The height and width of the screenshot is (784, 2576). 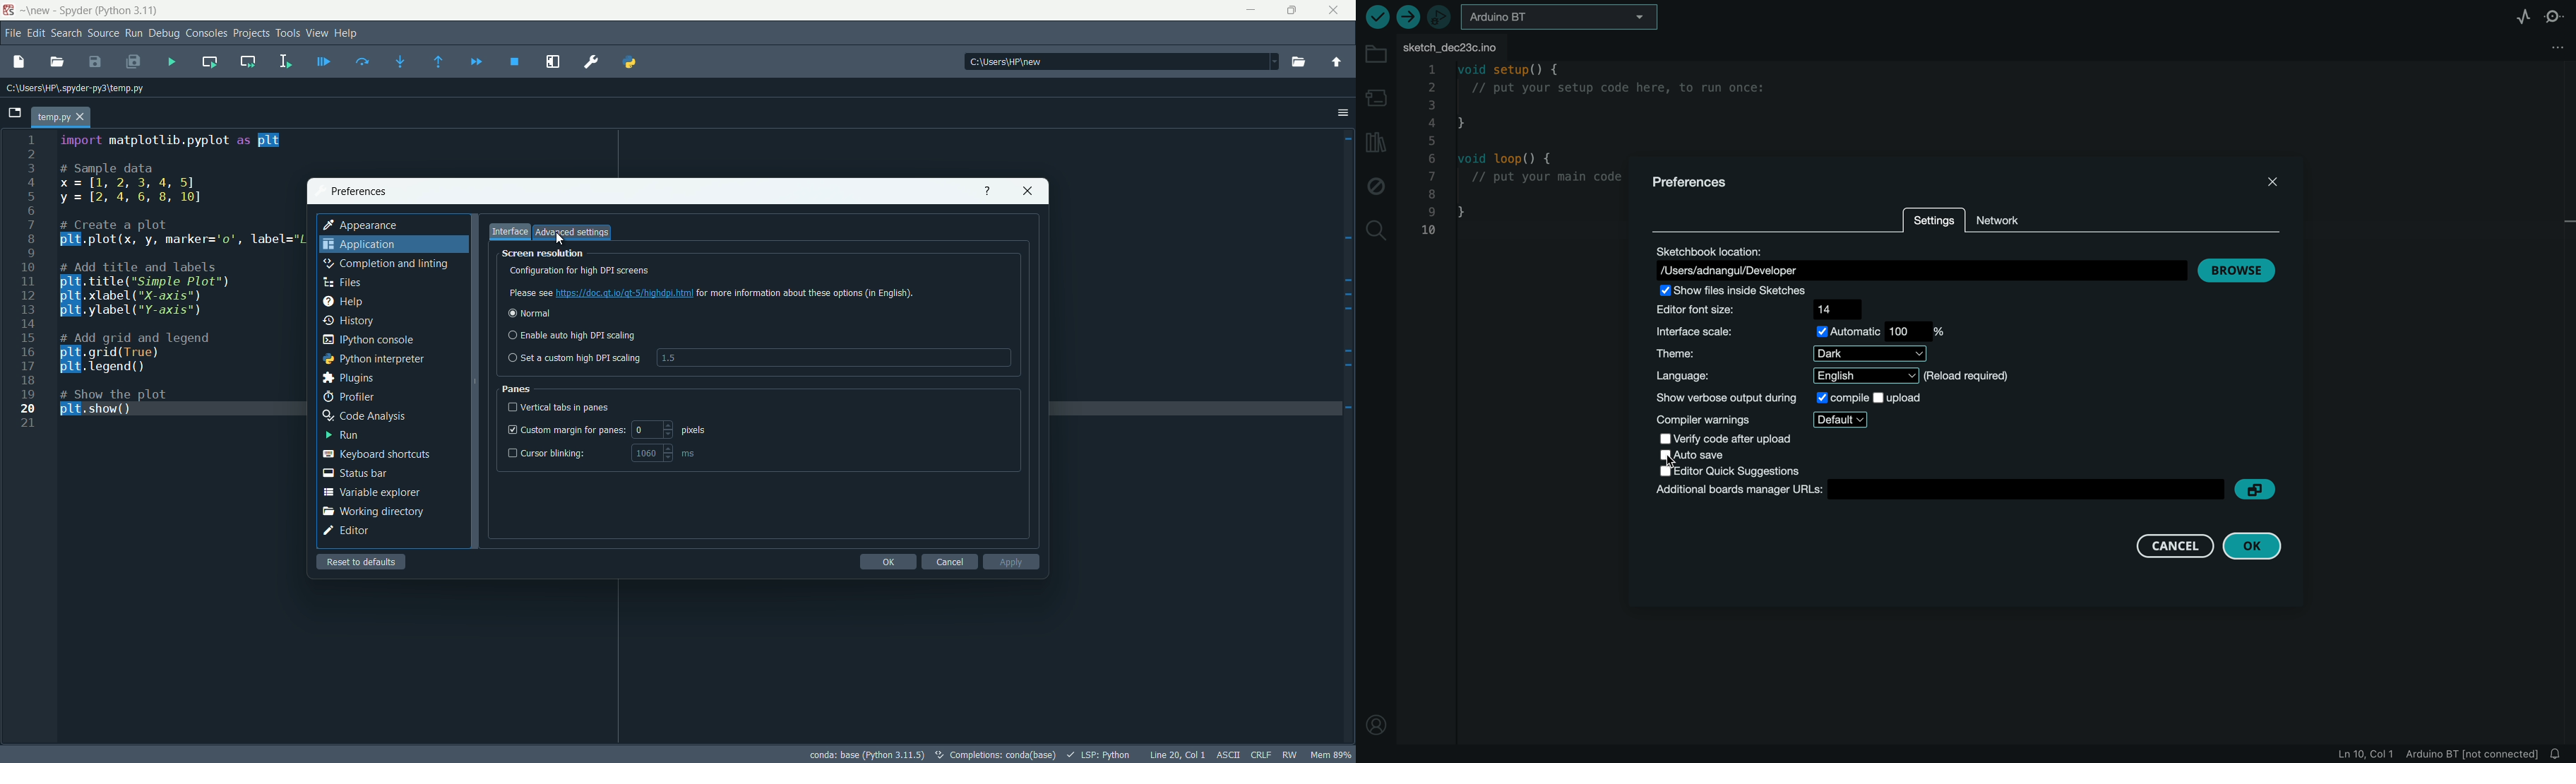 What do you see at coordinates (353, 473) in the screenshot?
I see `status bar` at bounding box center [353, 473].